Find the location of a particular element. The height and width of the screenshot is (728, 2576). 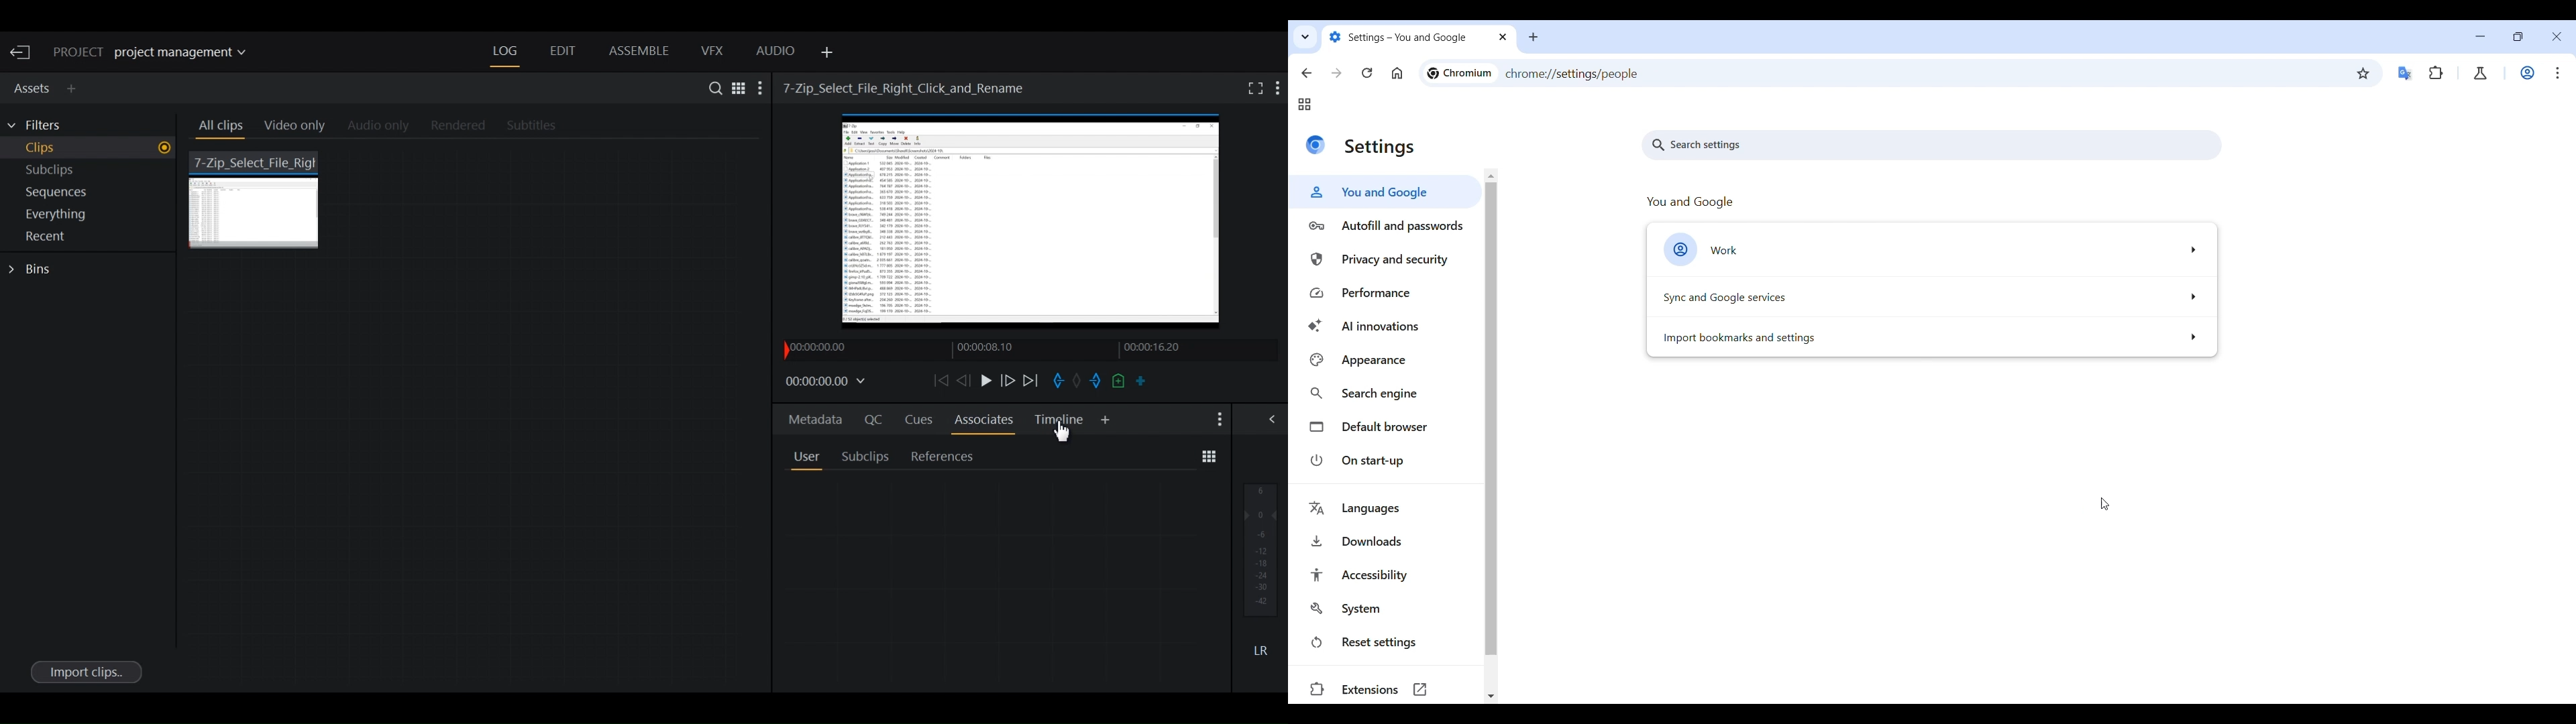

Quality Control is located at coordinates (871, 419).